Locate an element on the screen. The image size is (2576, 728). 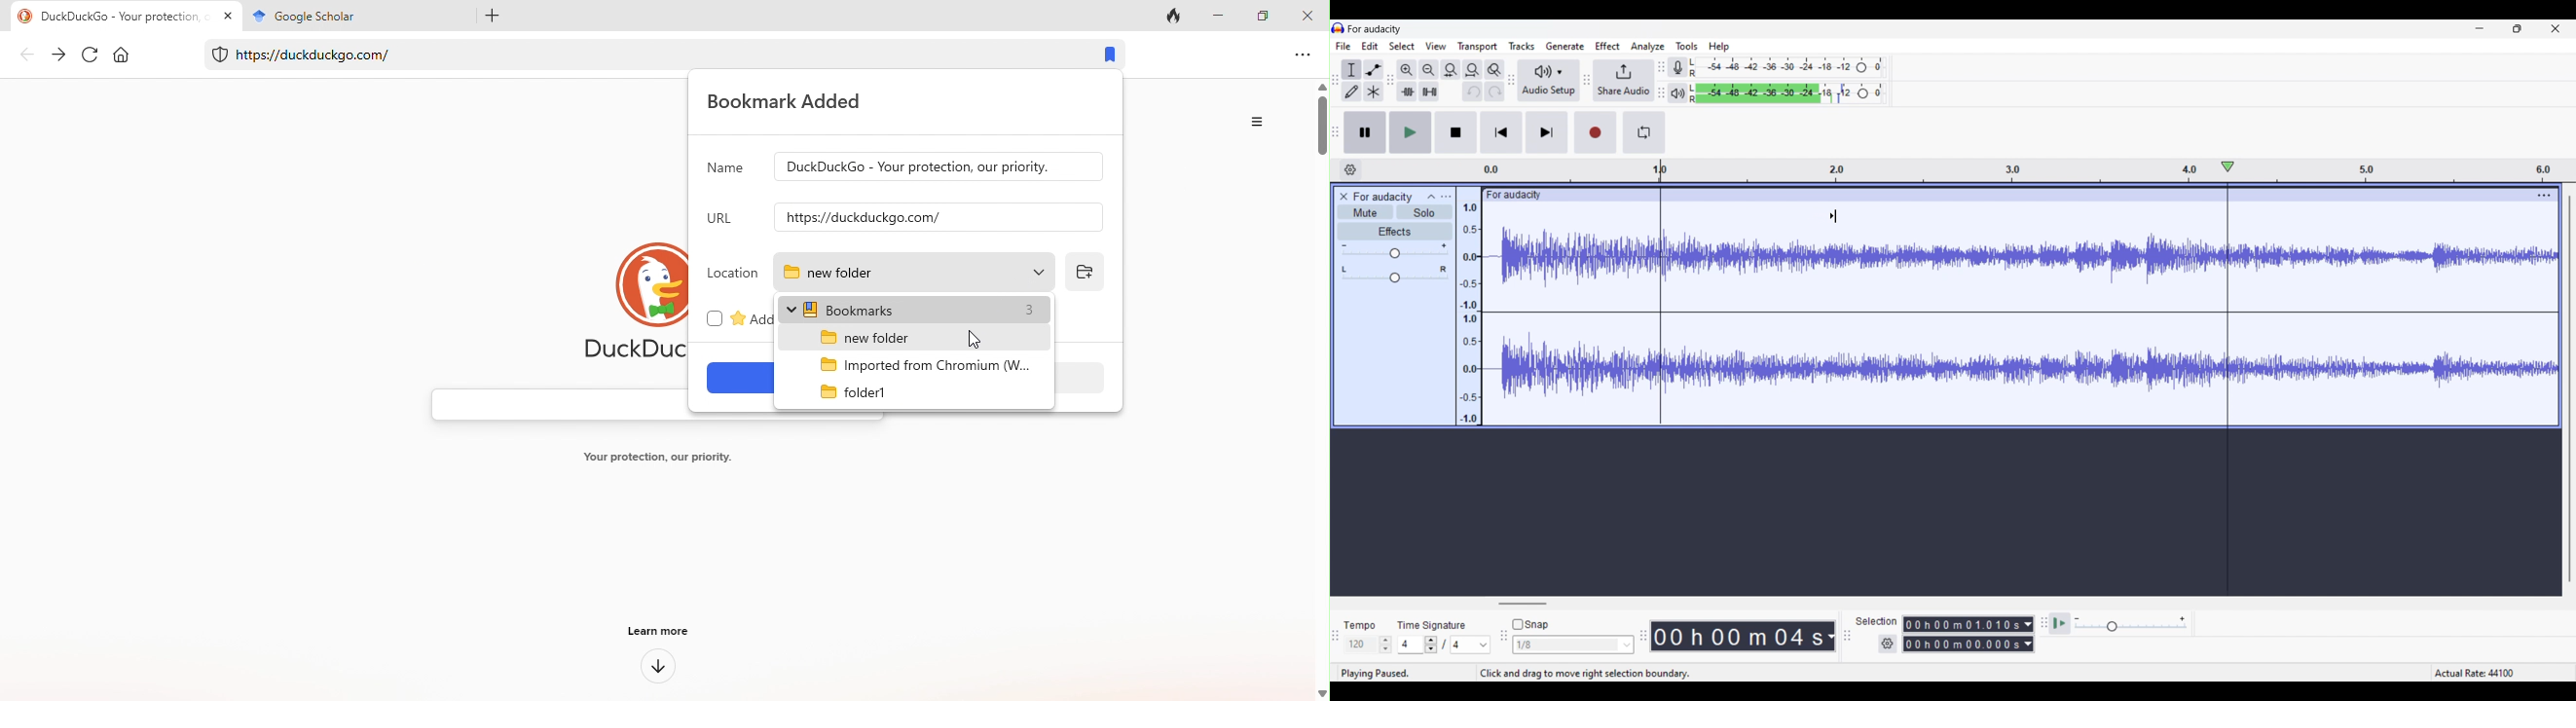
Volume scale is located at coordinates (1393, 251).